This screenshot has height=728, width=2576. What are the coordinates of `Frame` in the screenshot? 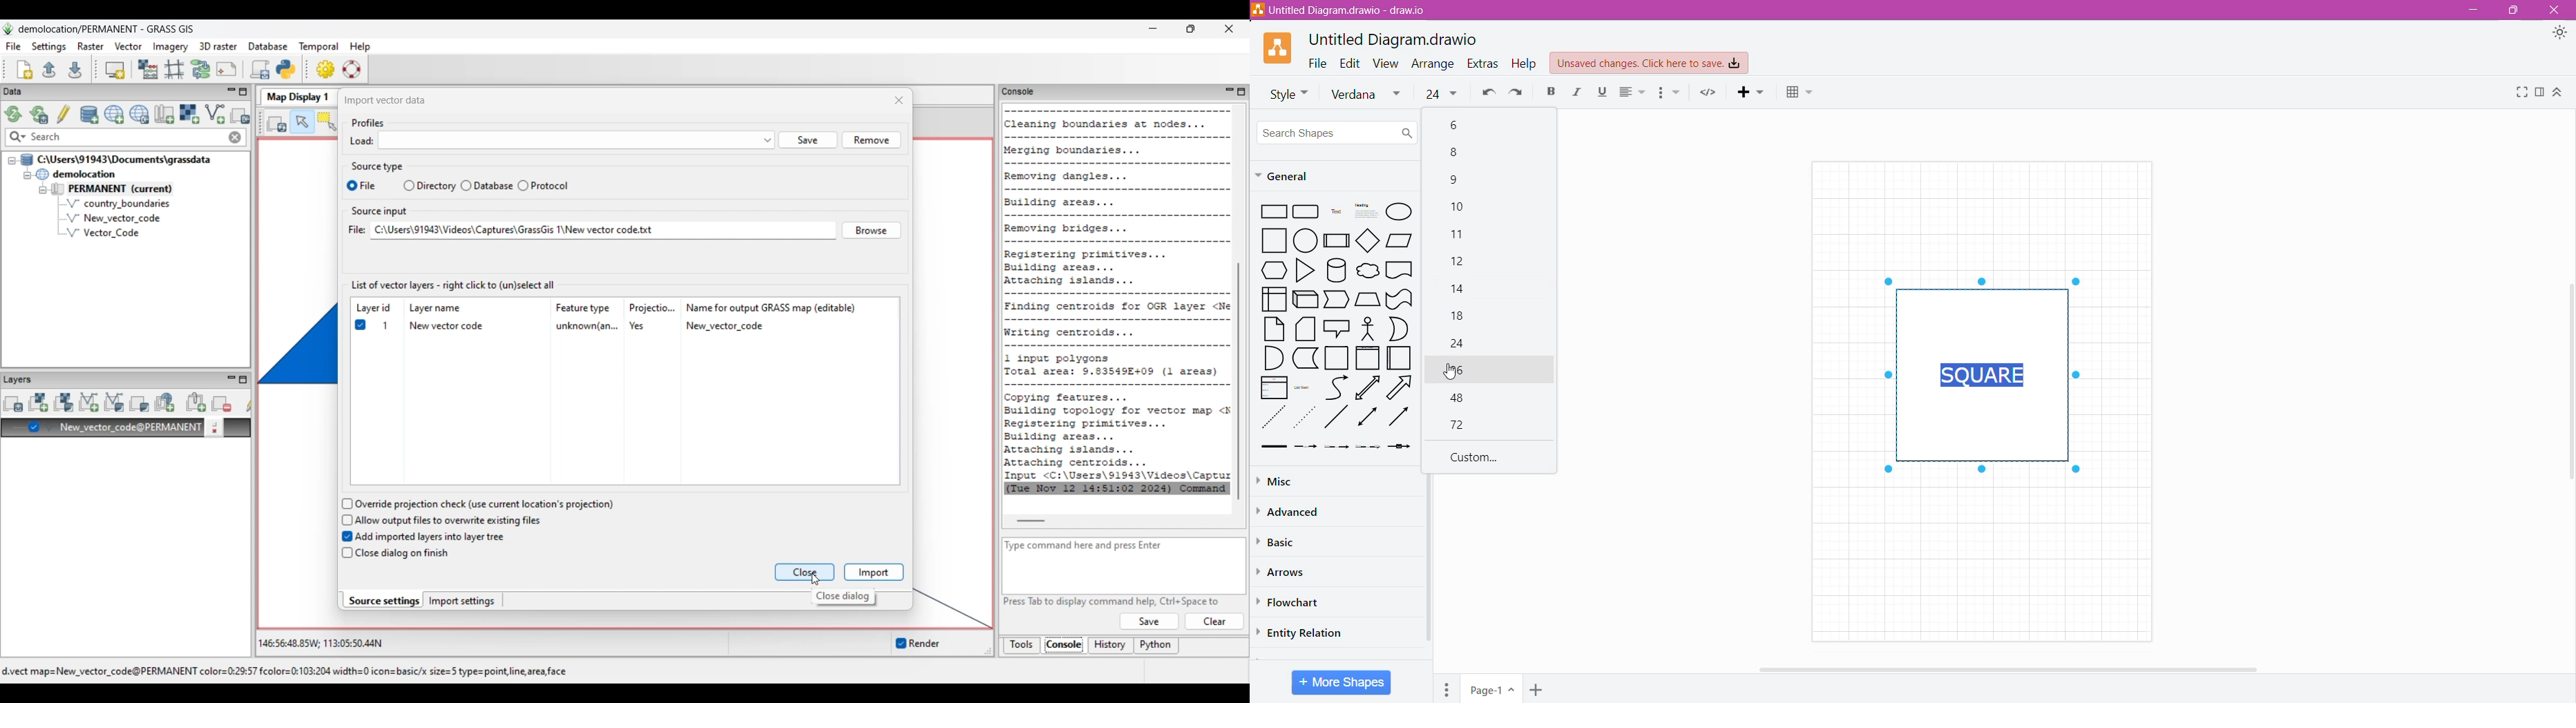 It's located at (1368, 358).